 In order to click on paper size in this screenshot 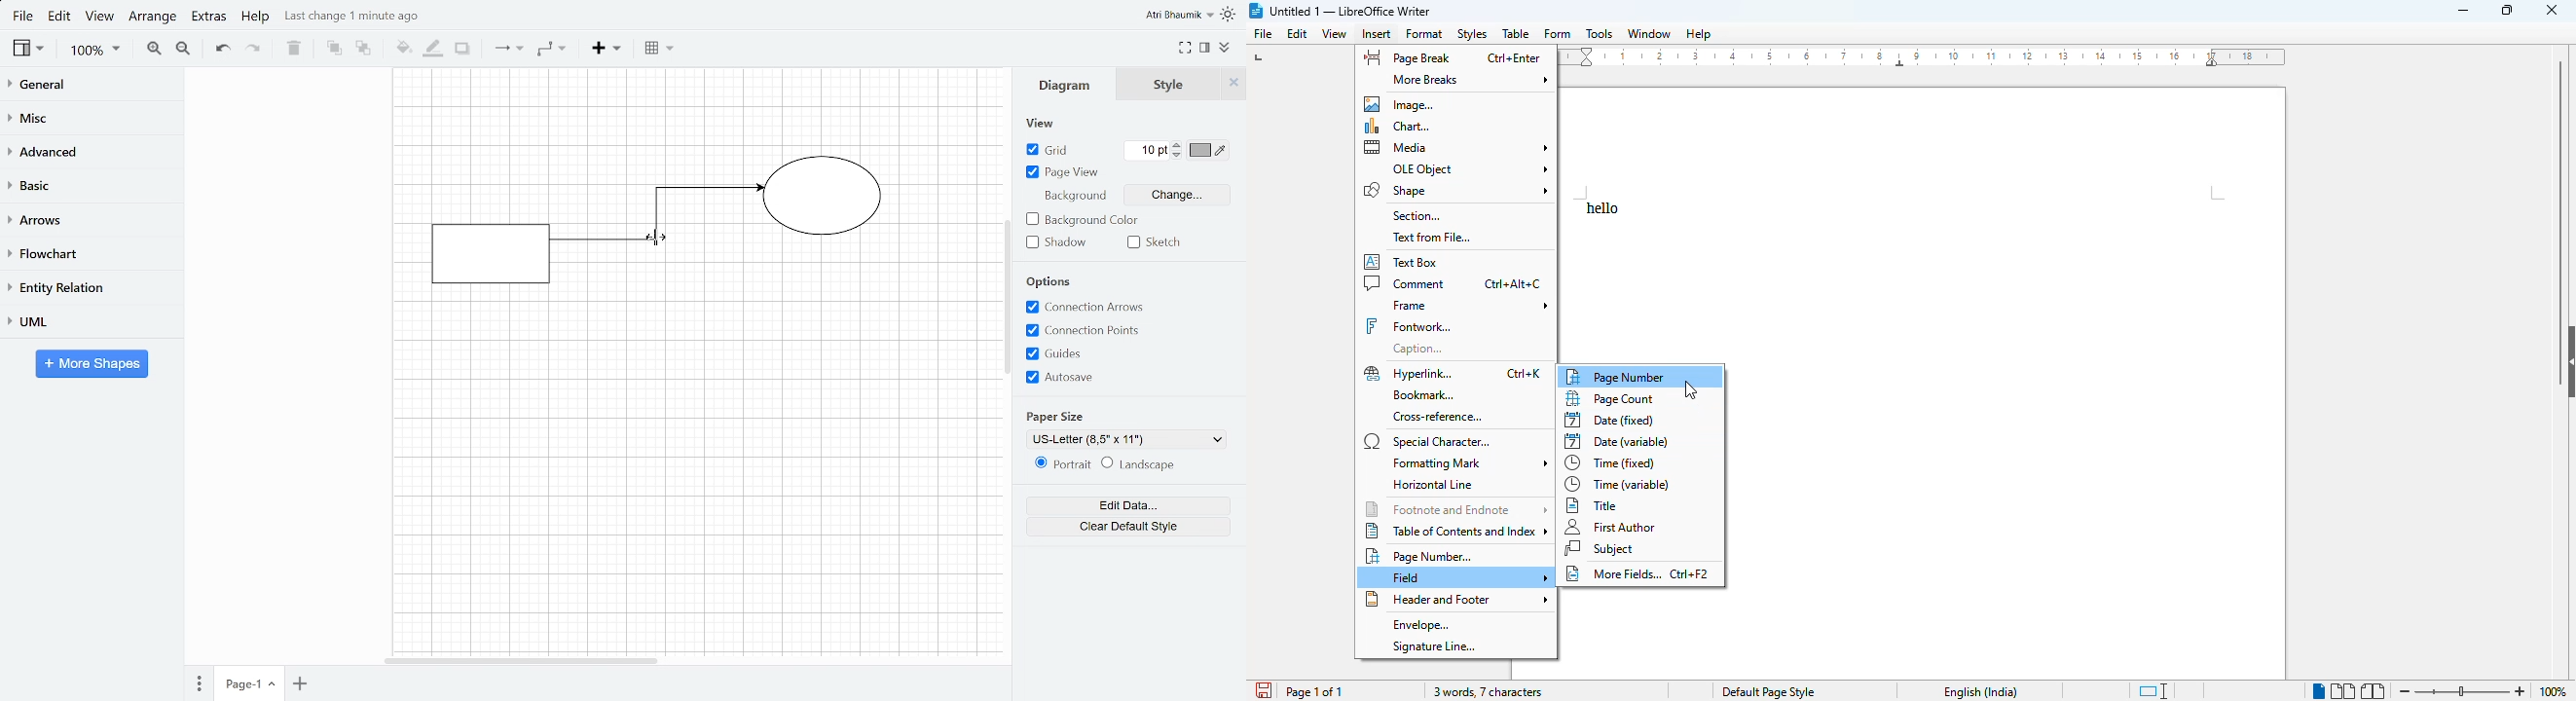, I will do `click(1057, 416)`.